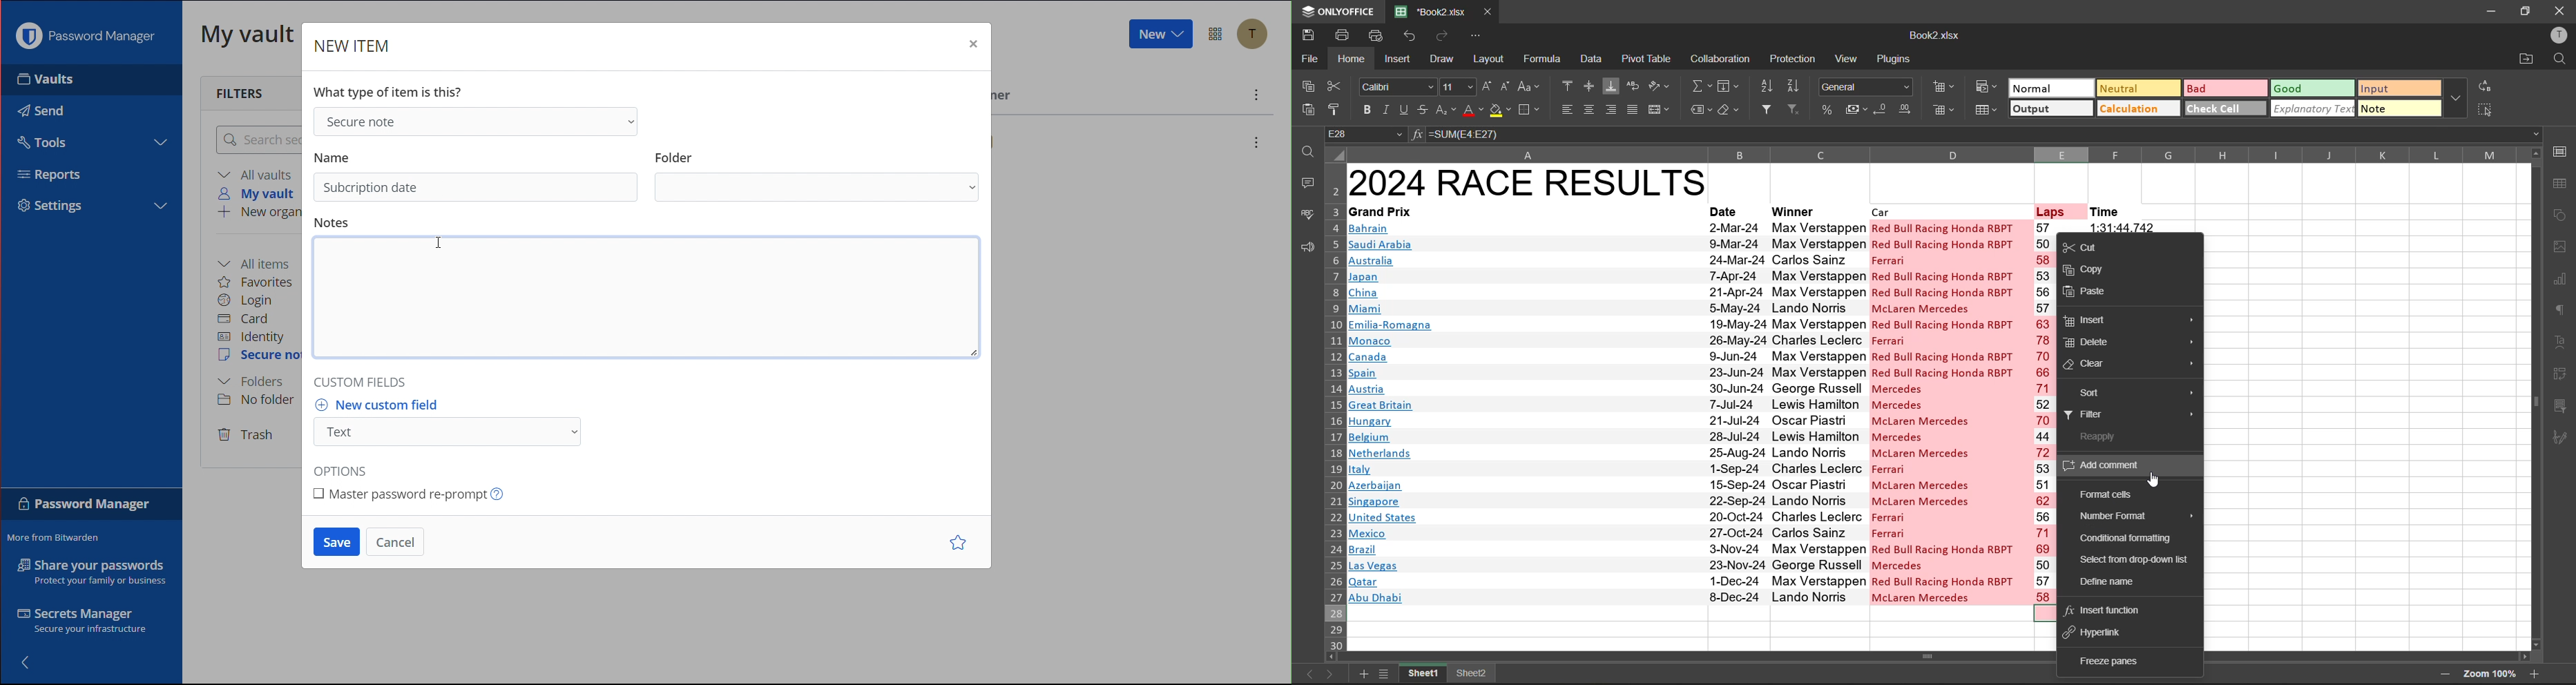 The width and height of the screenshot is (2576, 700). I want to click on Secrets Manager, so click(85, 623).